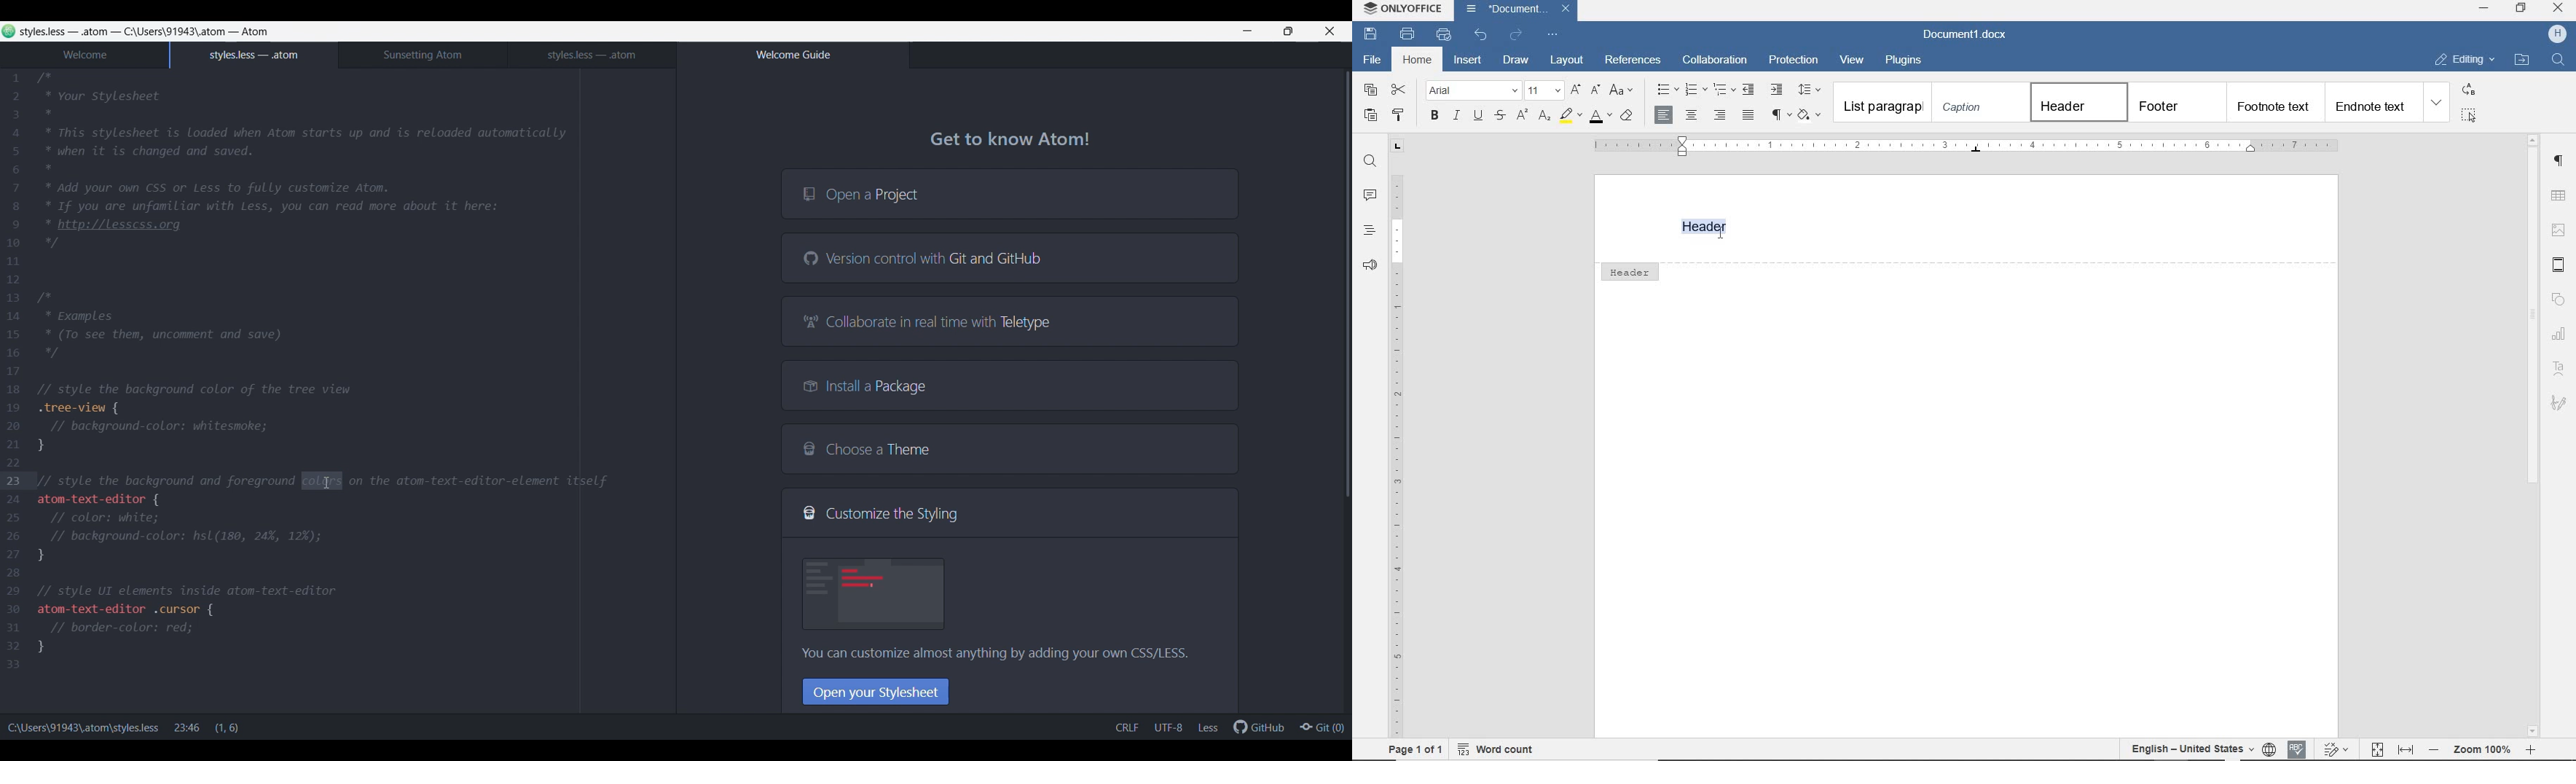  Describe the element at coordinates (2469, 115) in the screenshot. I see `SELECT ALL` at that location.